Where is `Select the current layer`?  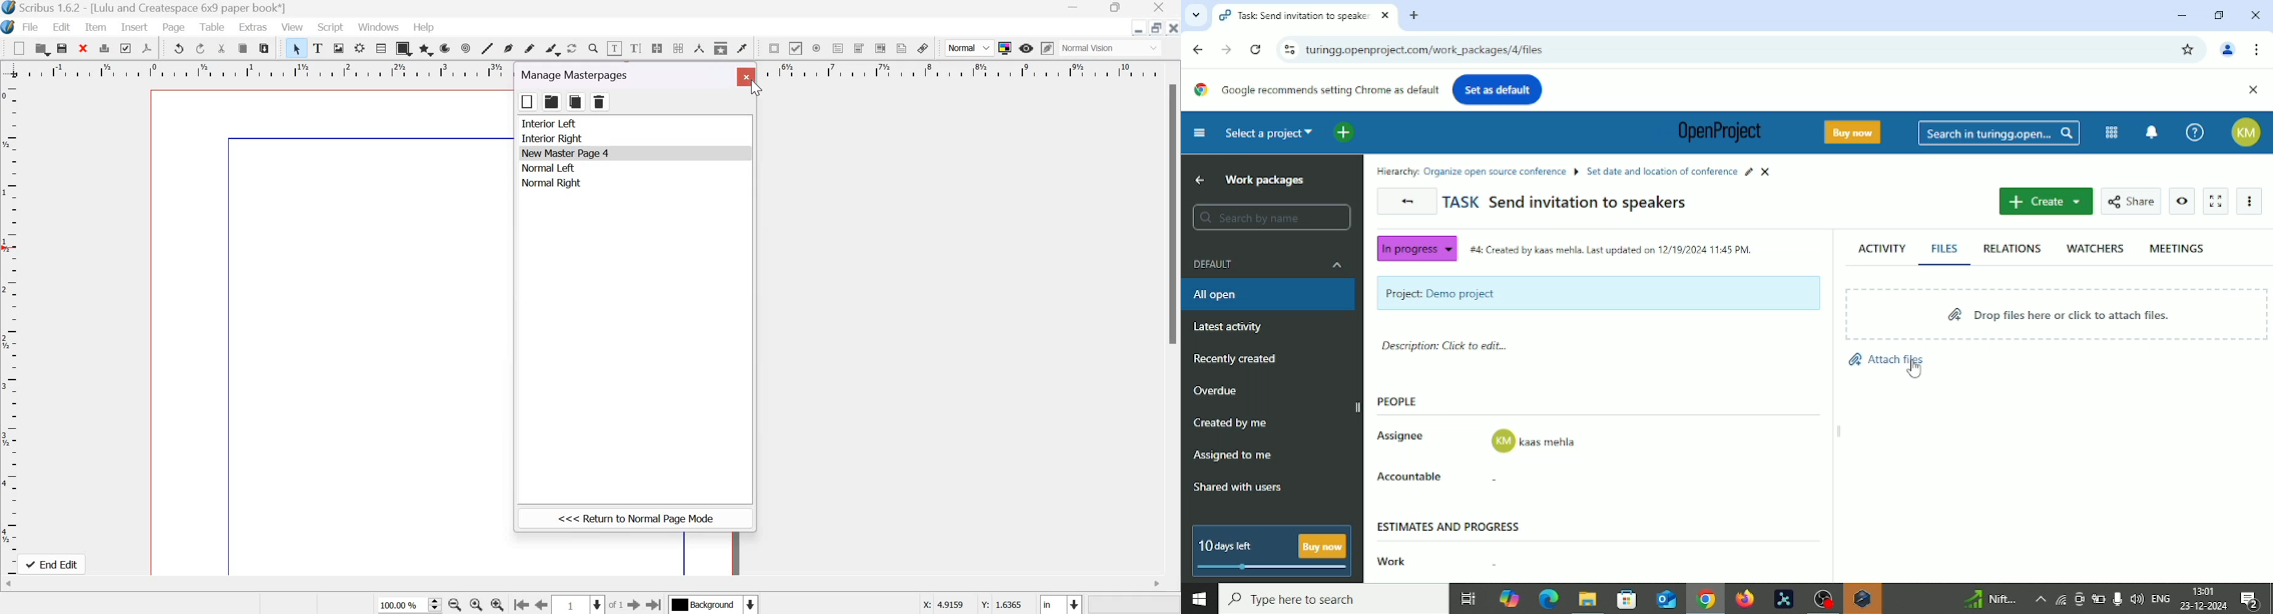
Select the current layer is located at coordinates (716, 604).